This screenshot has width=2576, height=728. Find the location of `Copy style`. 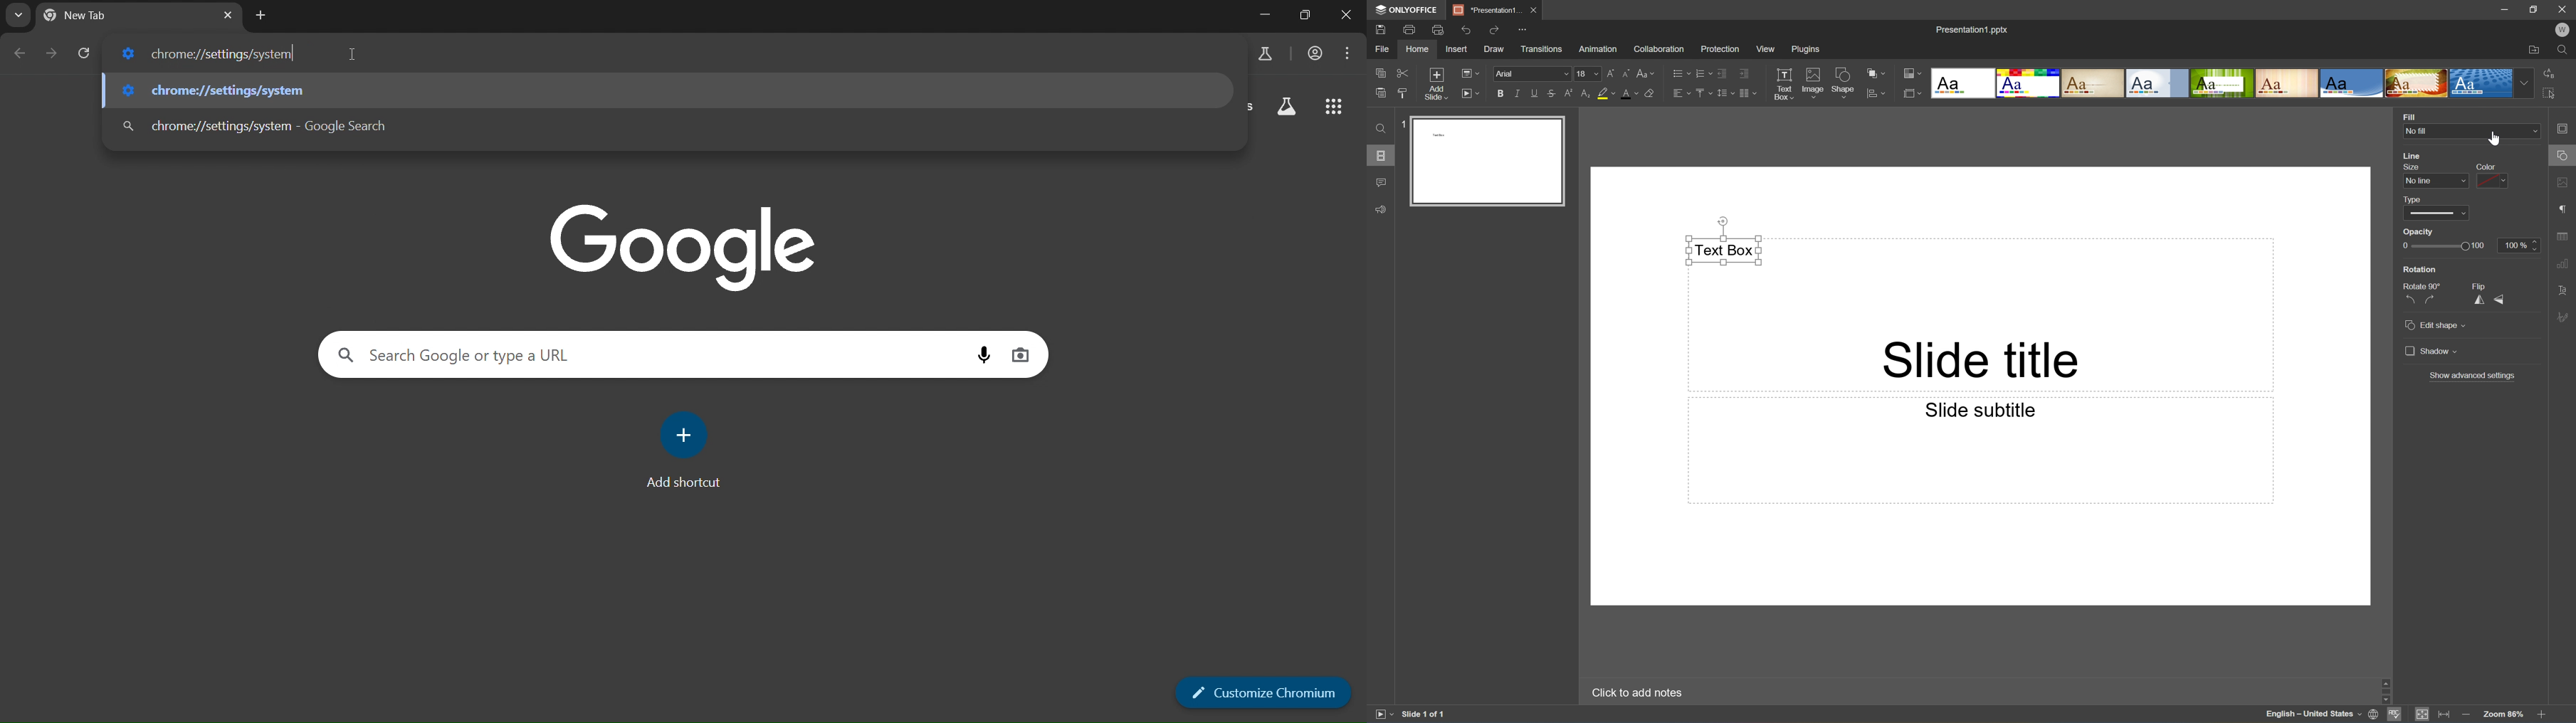

Copy style is located at coordinates (1403, 94).